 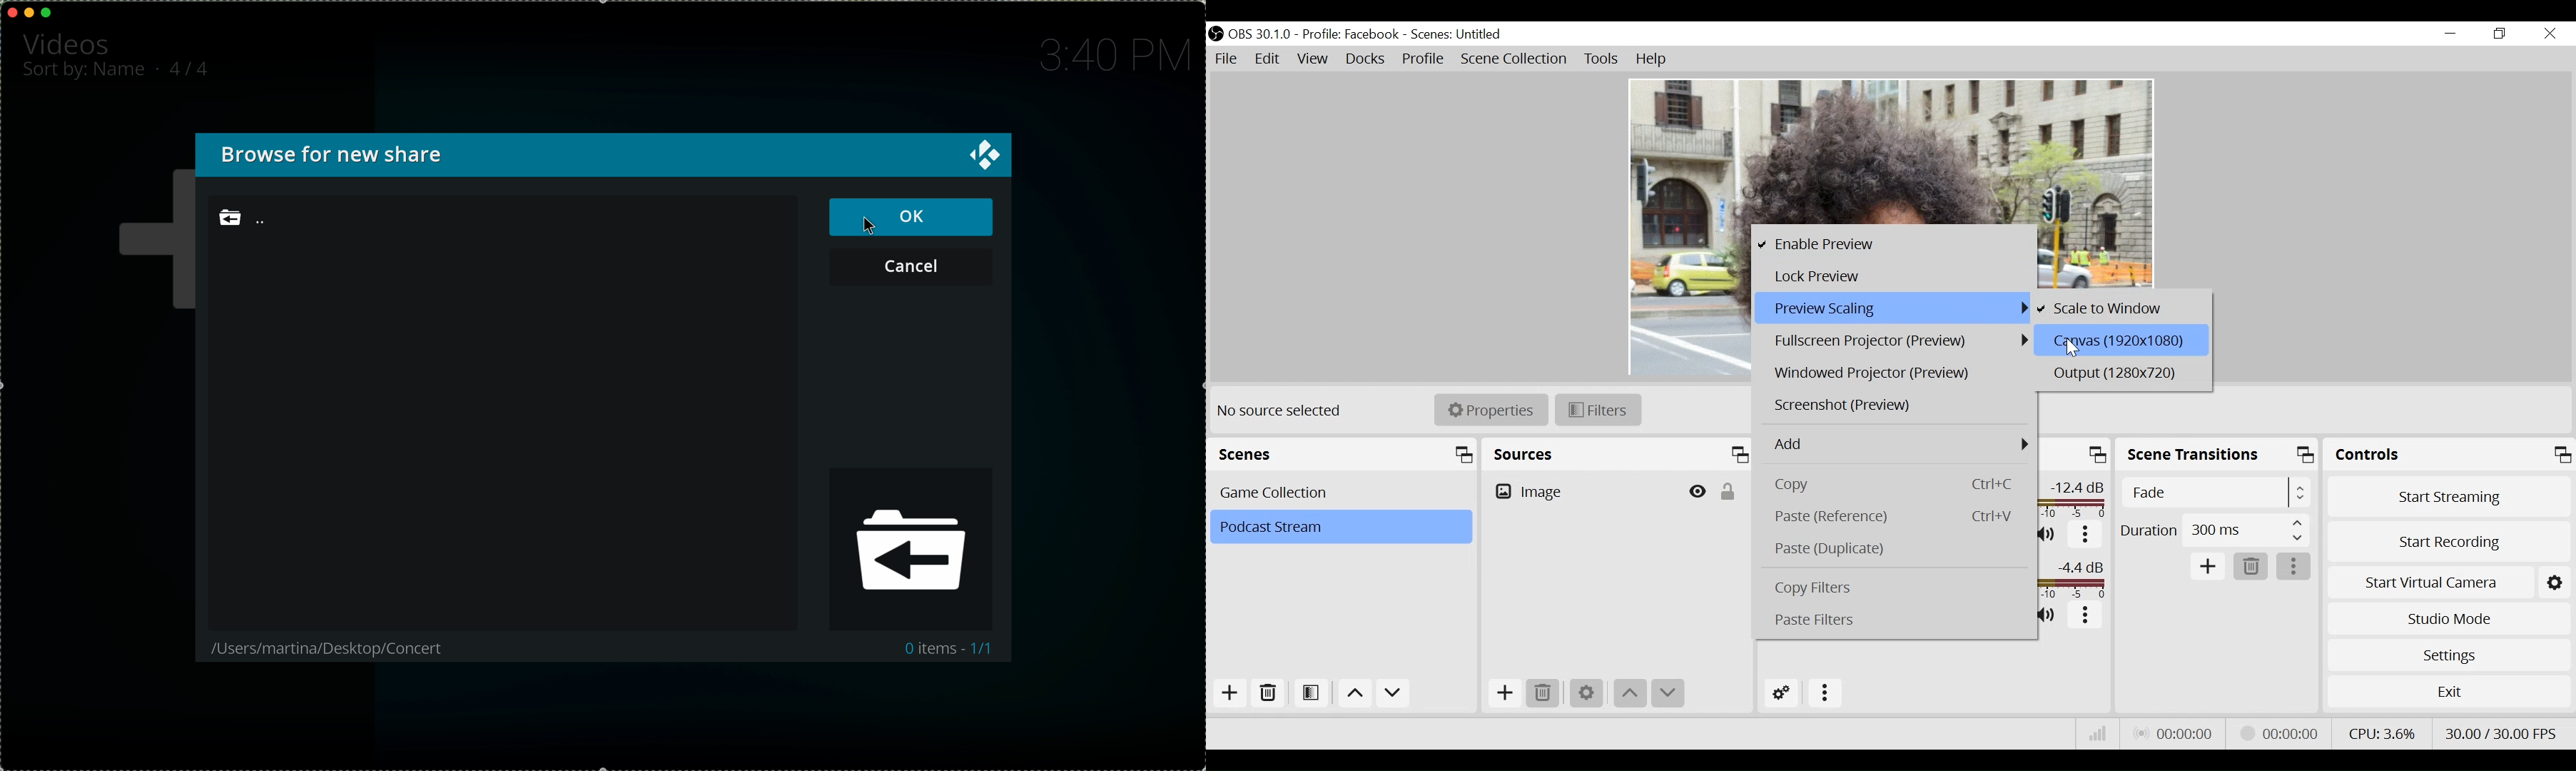 I want to click on OBS Studio Desktop Icon, so click(x=1215, y=34).